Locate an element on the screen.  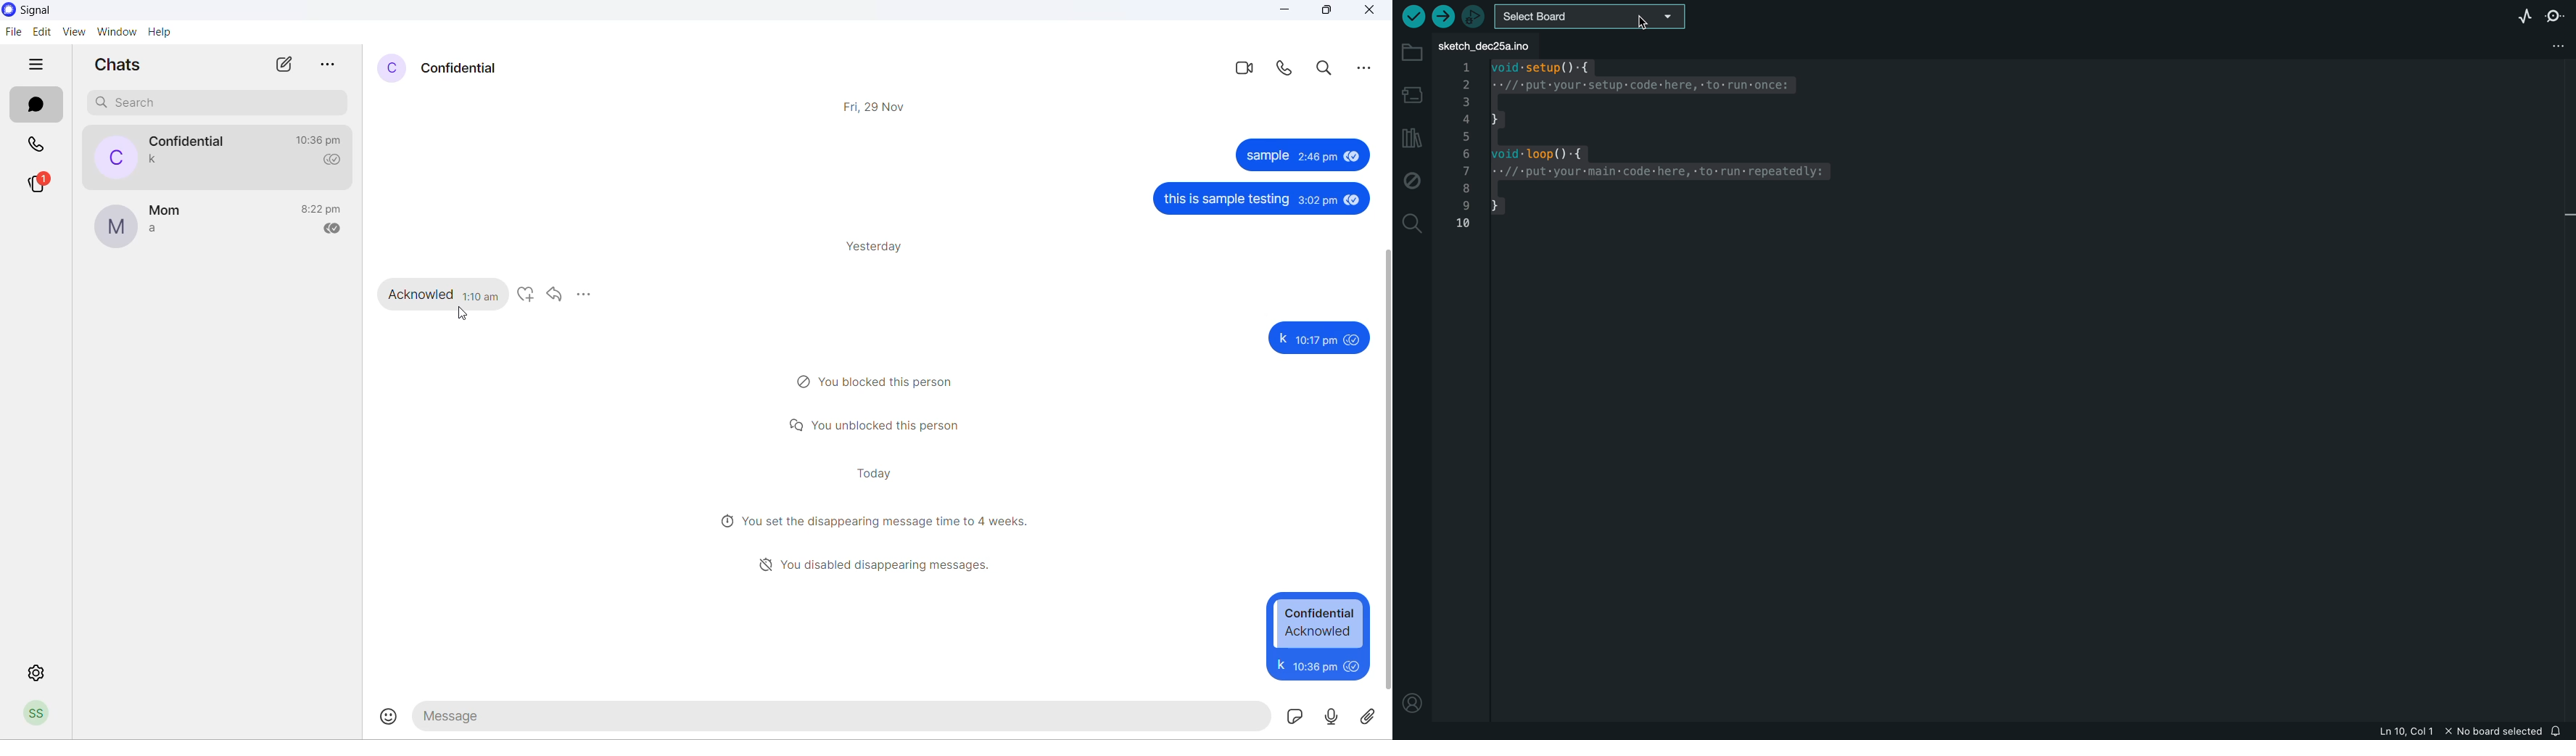
chats is located at coordinates (36, 104).